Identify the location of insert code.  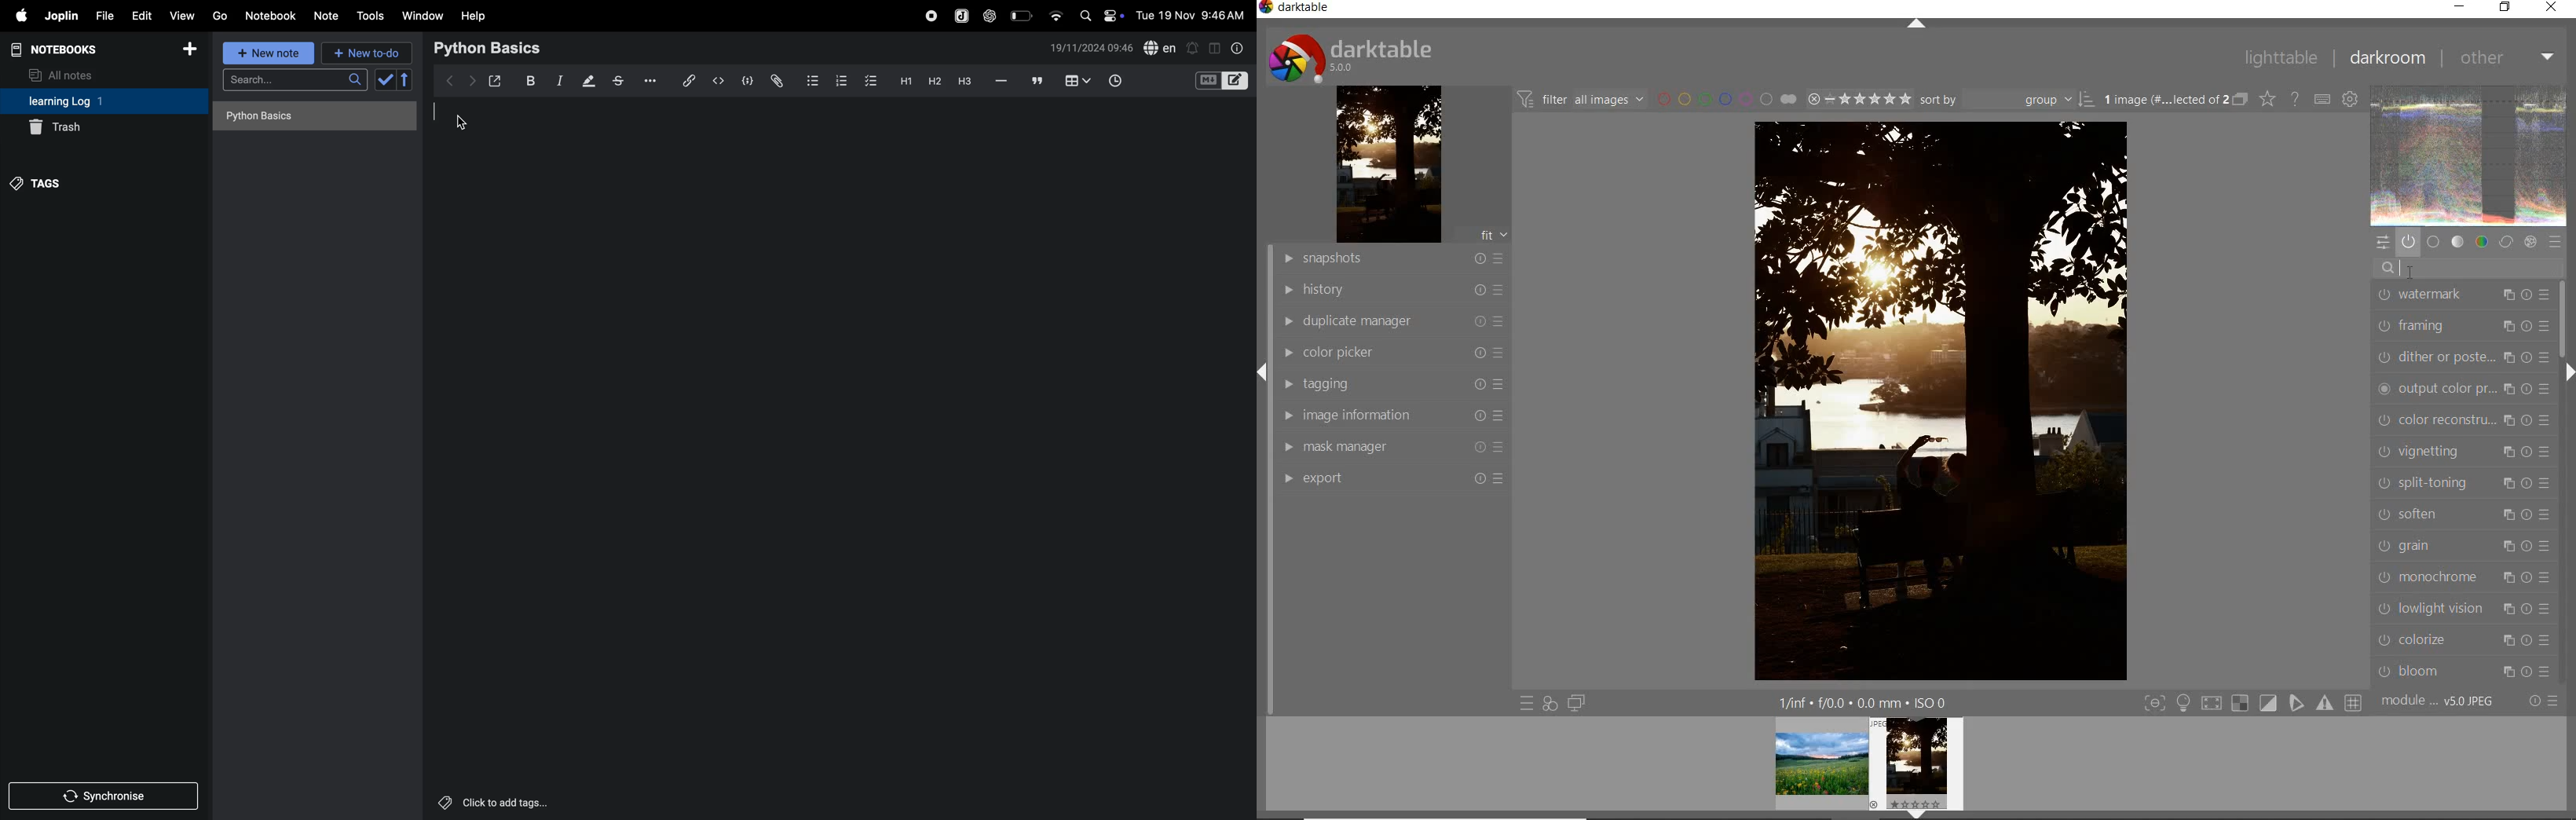
(719, 81).